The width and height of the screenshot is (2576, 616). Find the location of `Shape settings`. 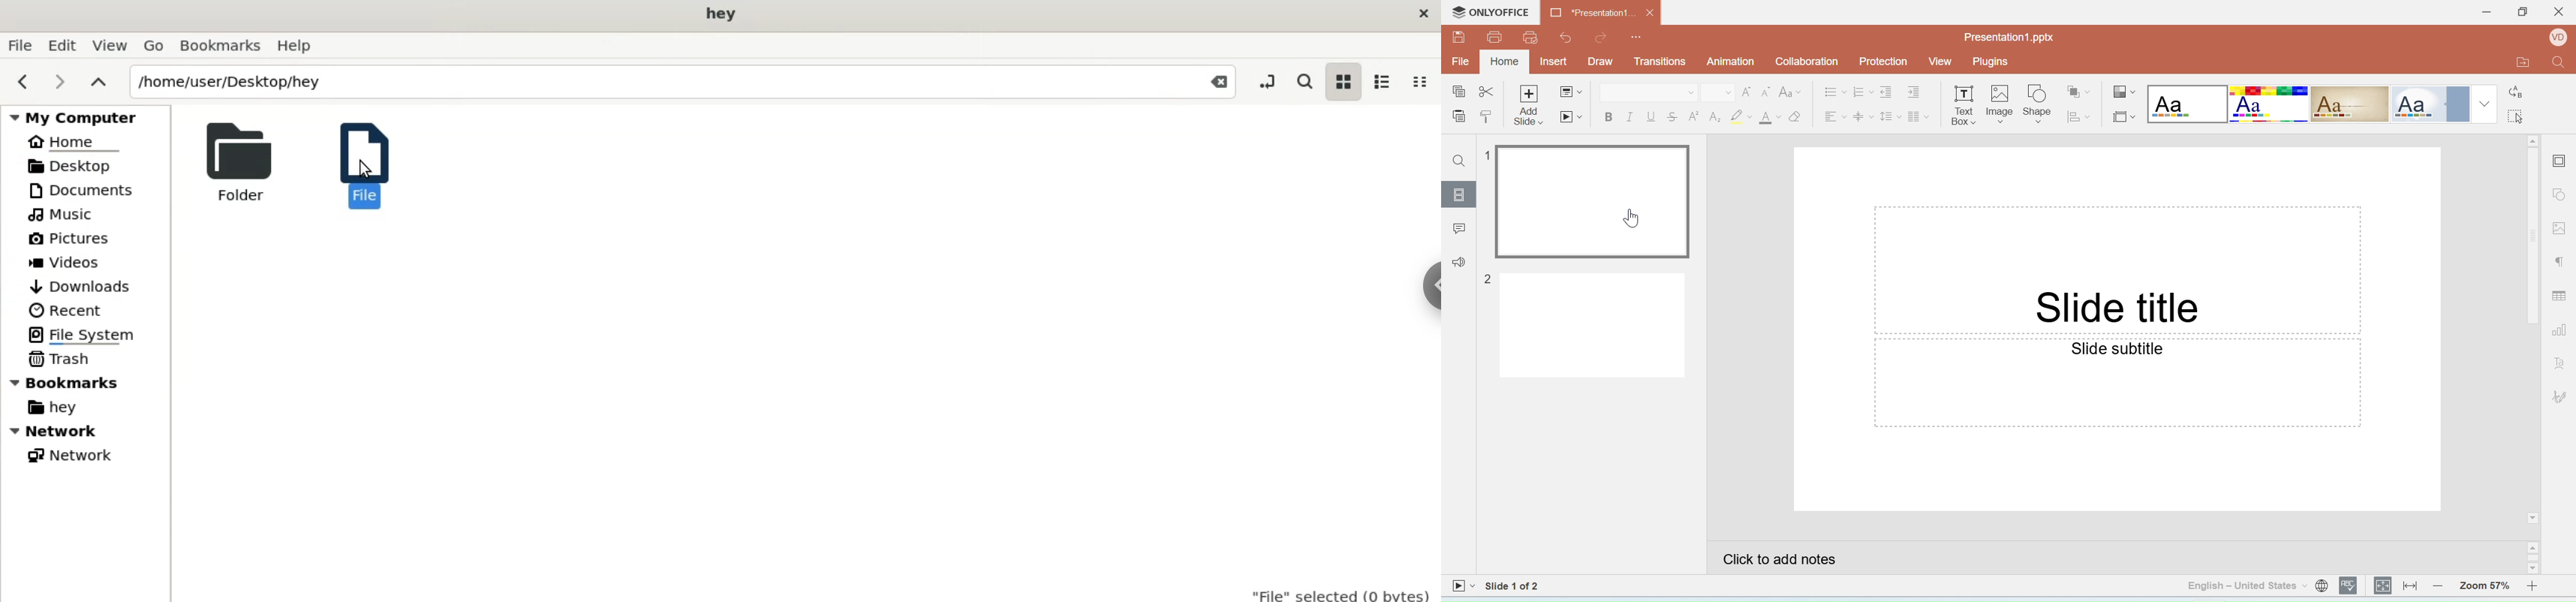

Shape settings is located at coordinates (2562, 196).